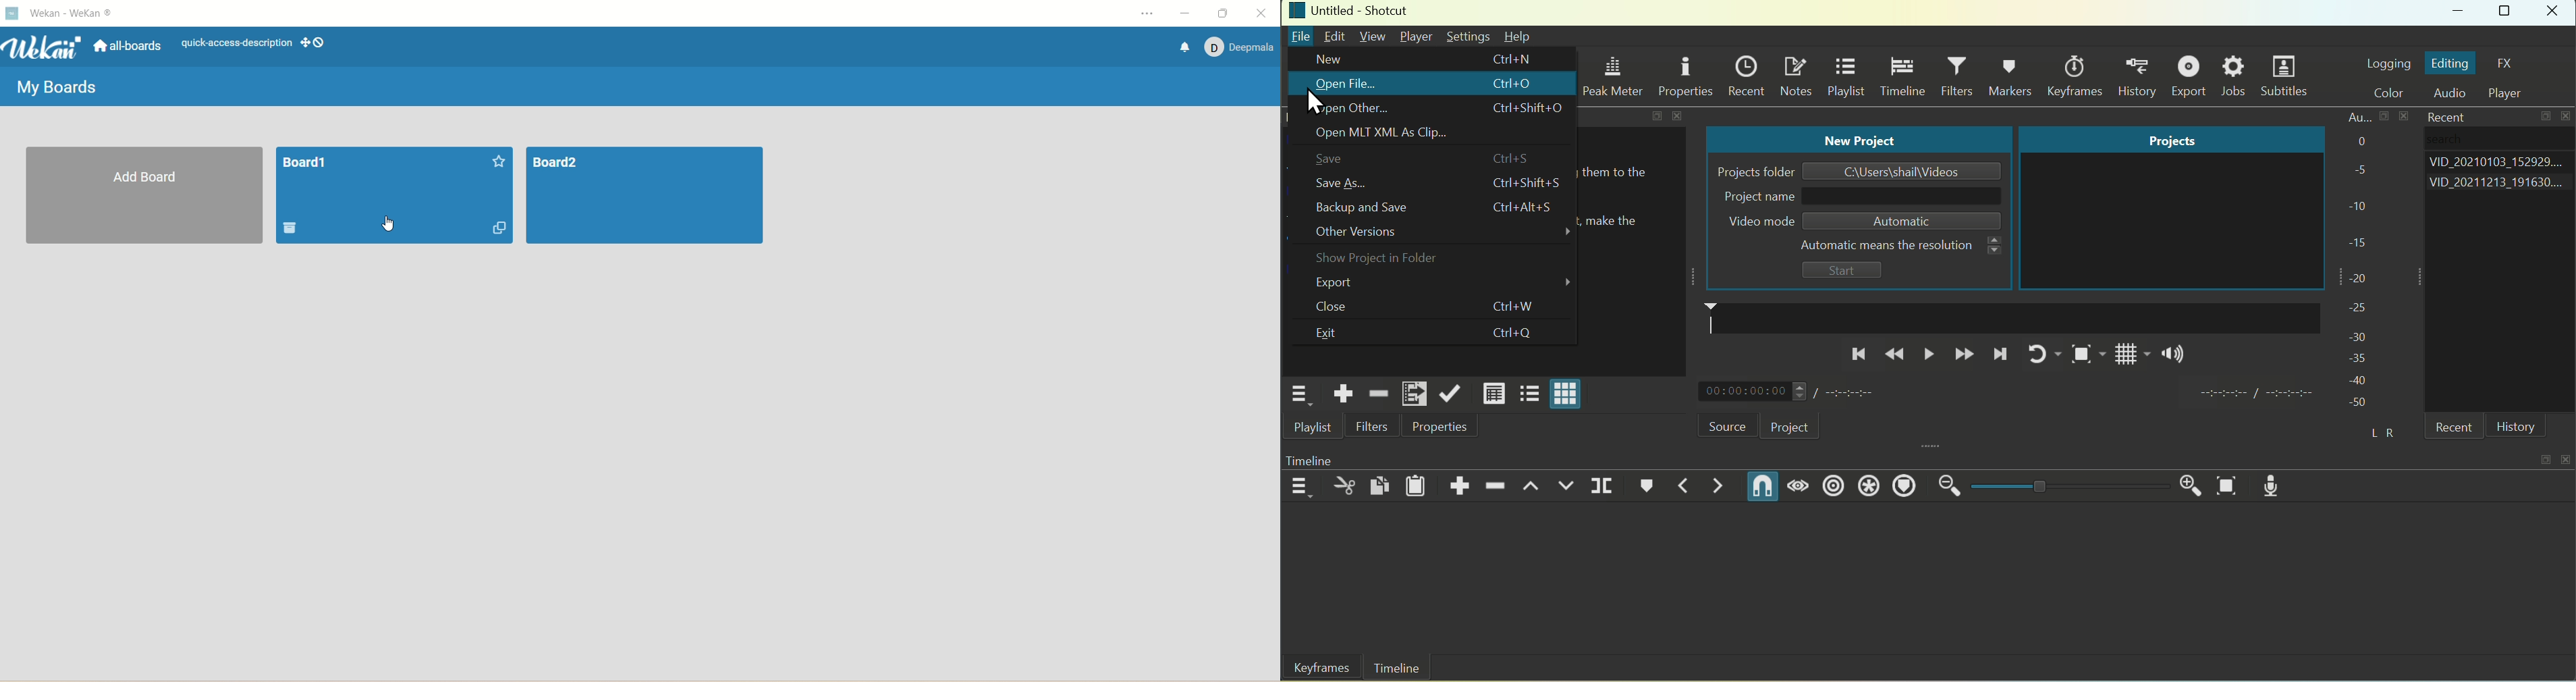  I want to click on Start, so click(1841, 271).